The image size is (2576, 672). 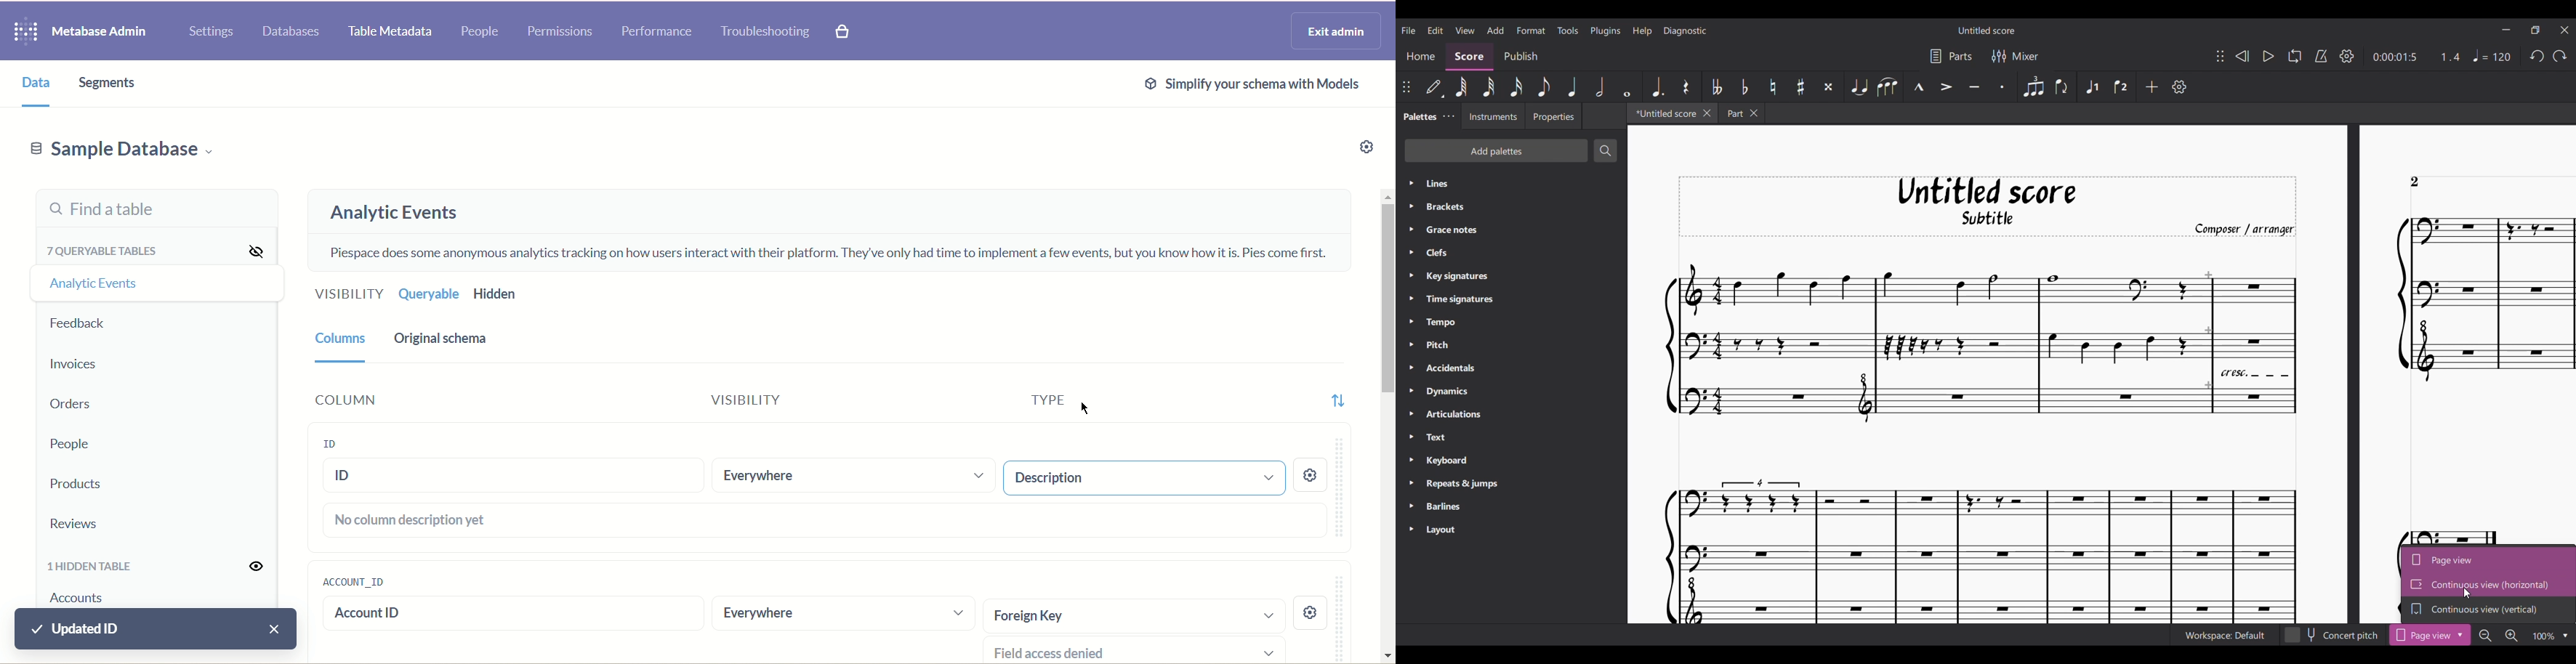 I want to click on Rewind, so click(x=2243, y=57).